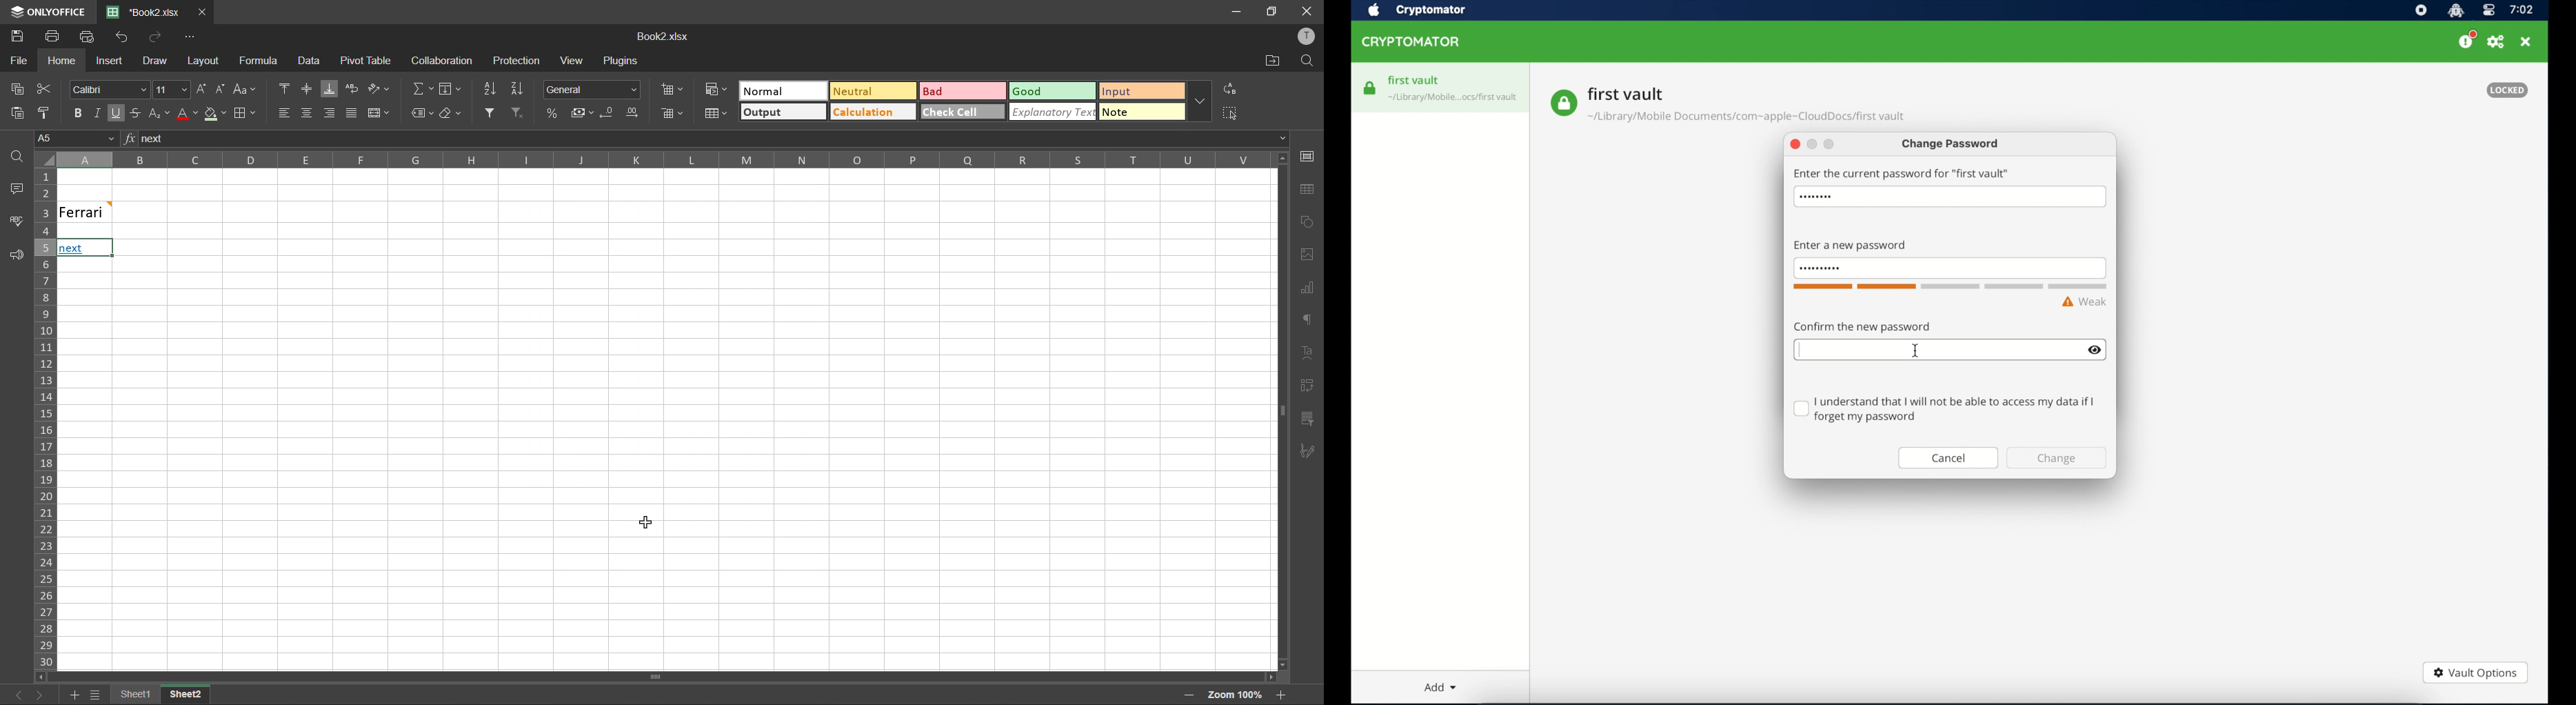  Describe the element at coordinates (1415, 80) in the screenshot. I see `first vault` at that location.